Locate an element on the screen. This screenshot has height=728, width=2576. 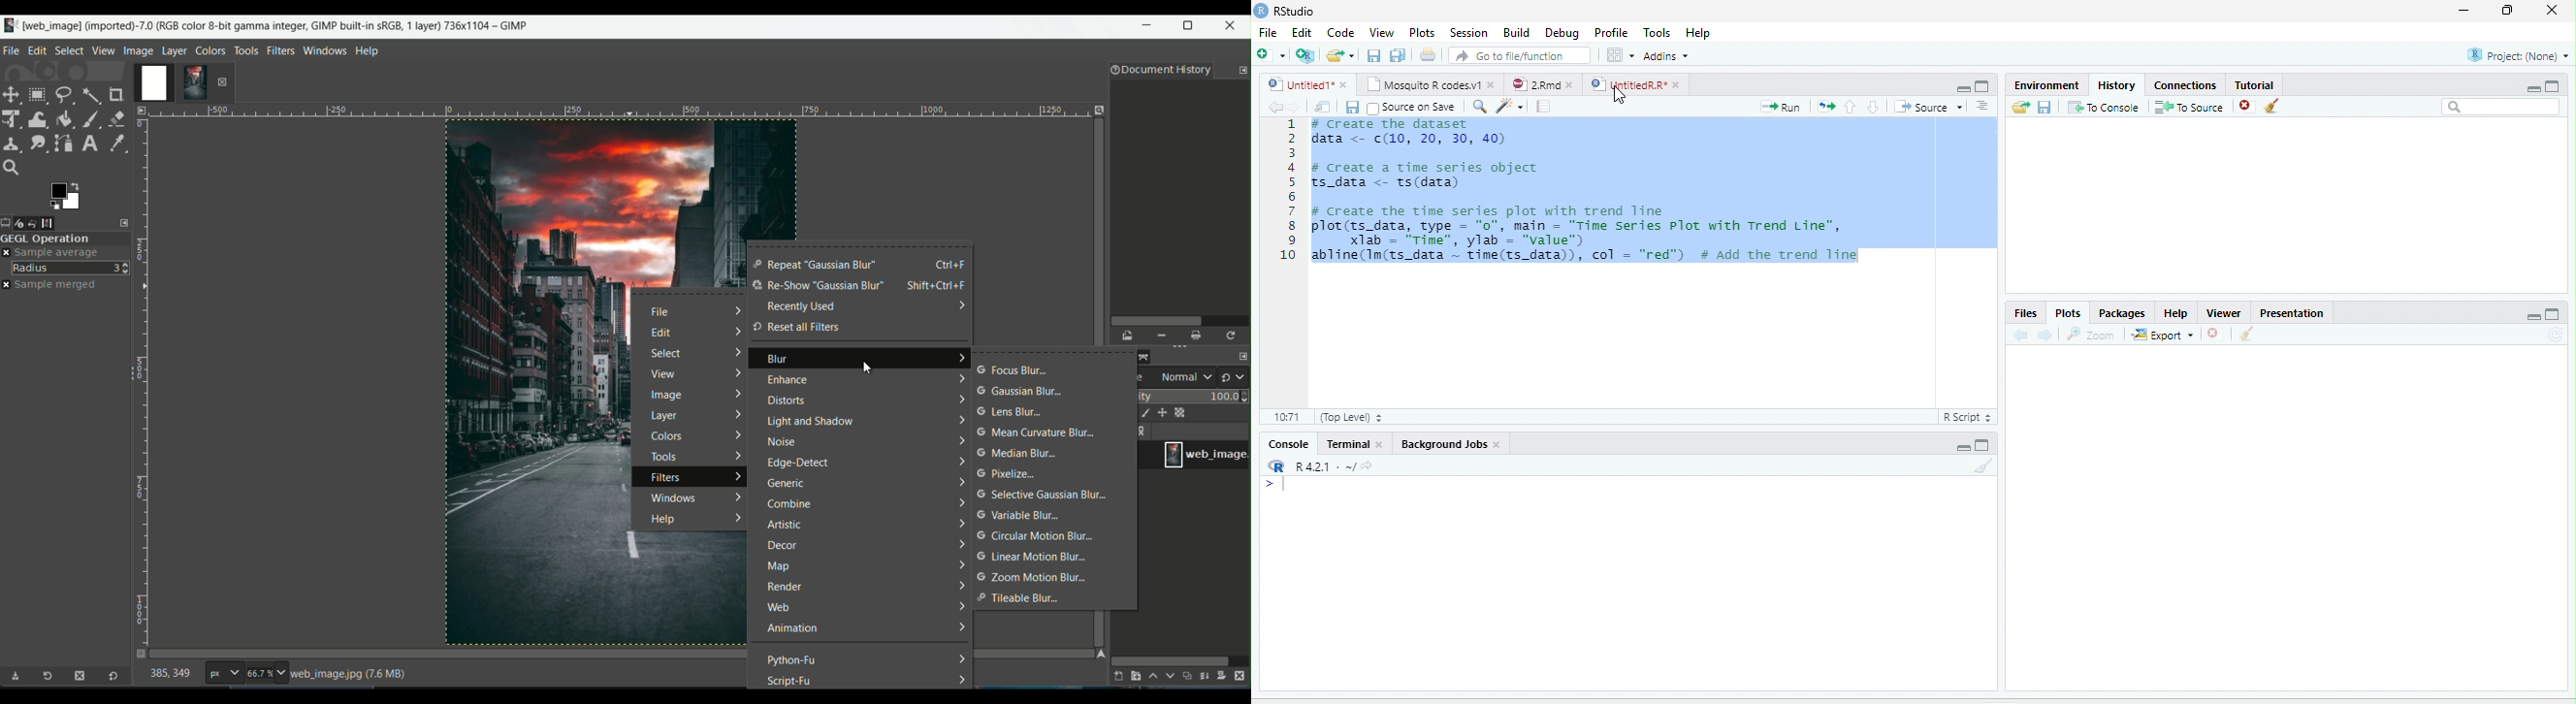
close is located at coordinates (2552, 11).